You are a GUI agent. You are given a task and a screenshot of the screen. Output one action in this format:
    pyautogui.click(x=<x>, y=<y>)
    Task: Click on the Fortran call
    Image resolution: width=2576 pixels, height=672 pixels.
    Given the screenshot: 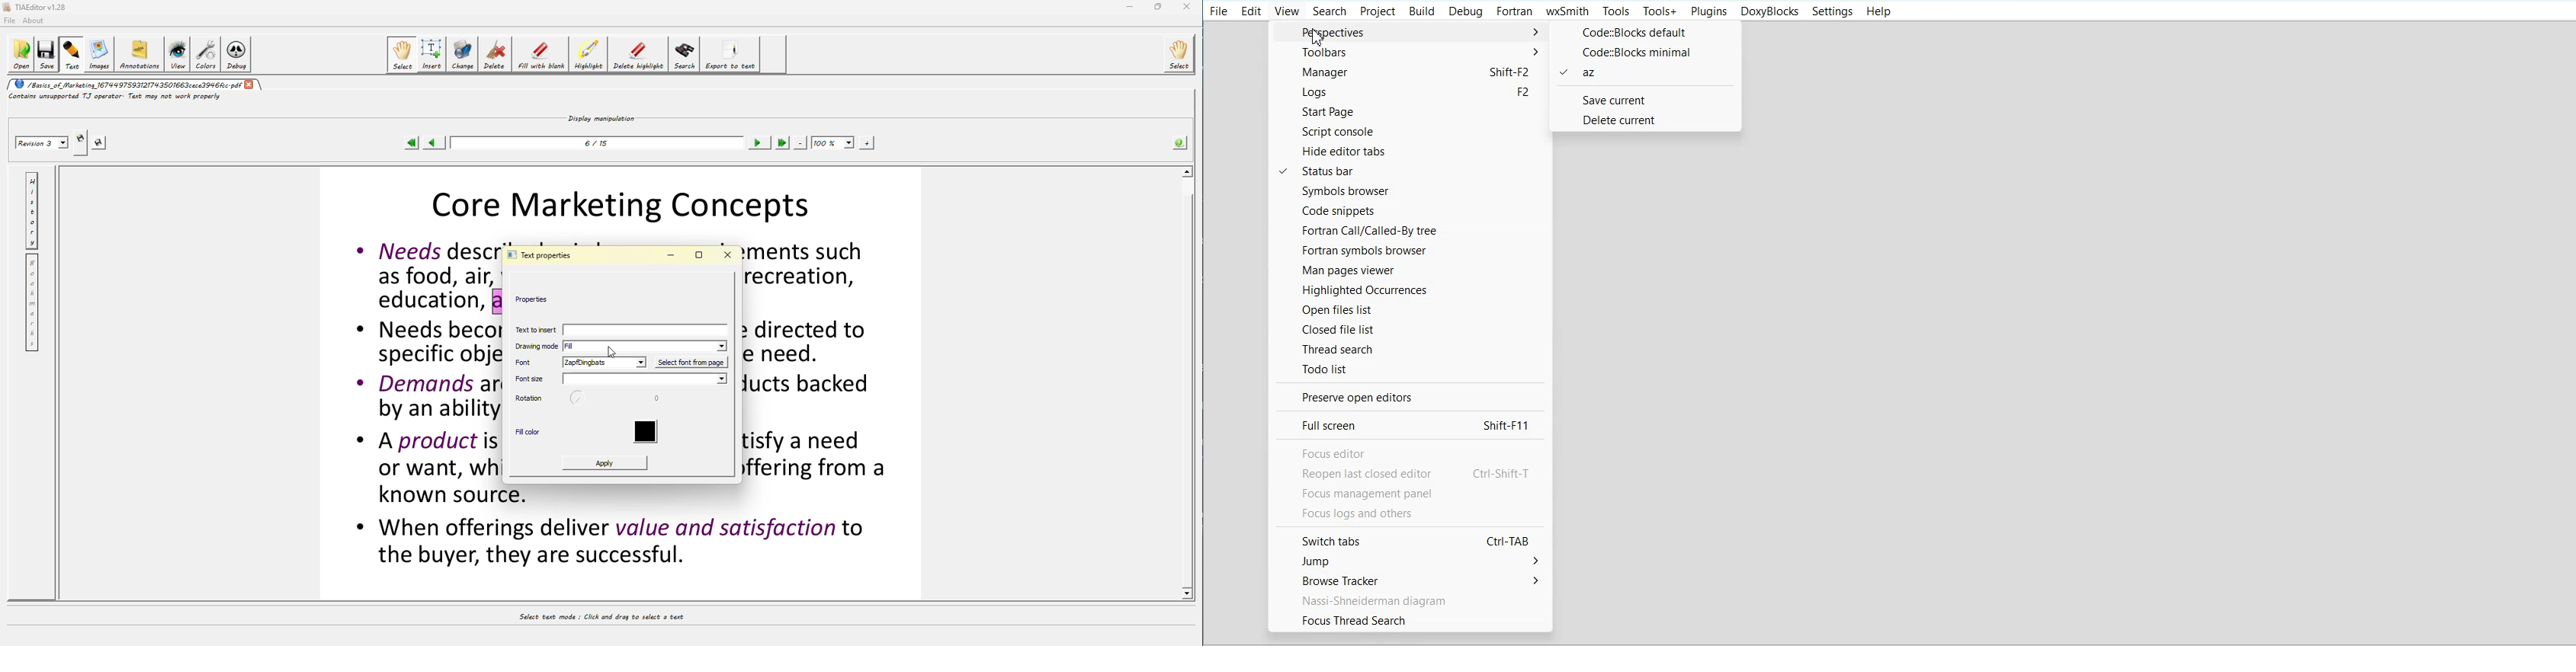 What is the action you would take?
    pyautogui.click(x=1410, y=230)
    